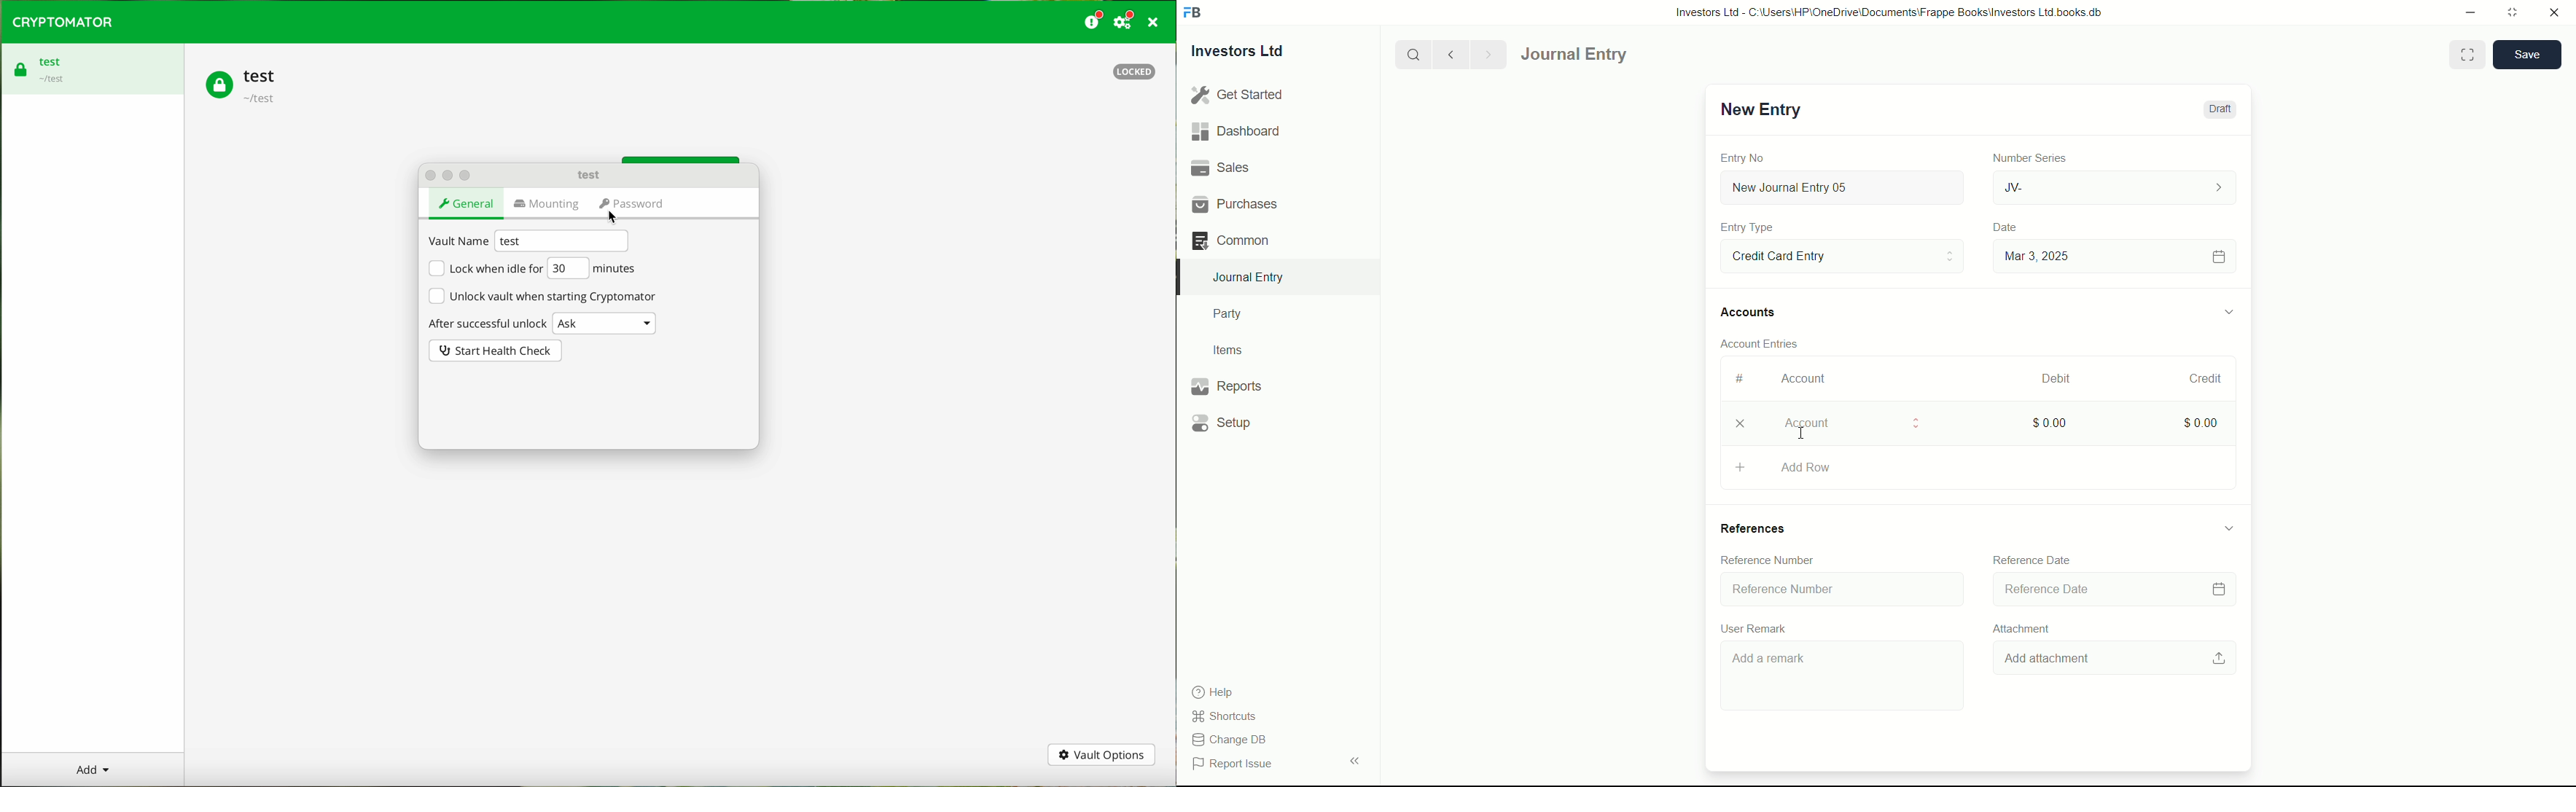  Describe the element at coordinates (1977, 469) in the screenshot. I see `Aad Row` at that location.